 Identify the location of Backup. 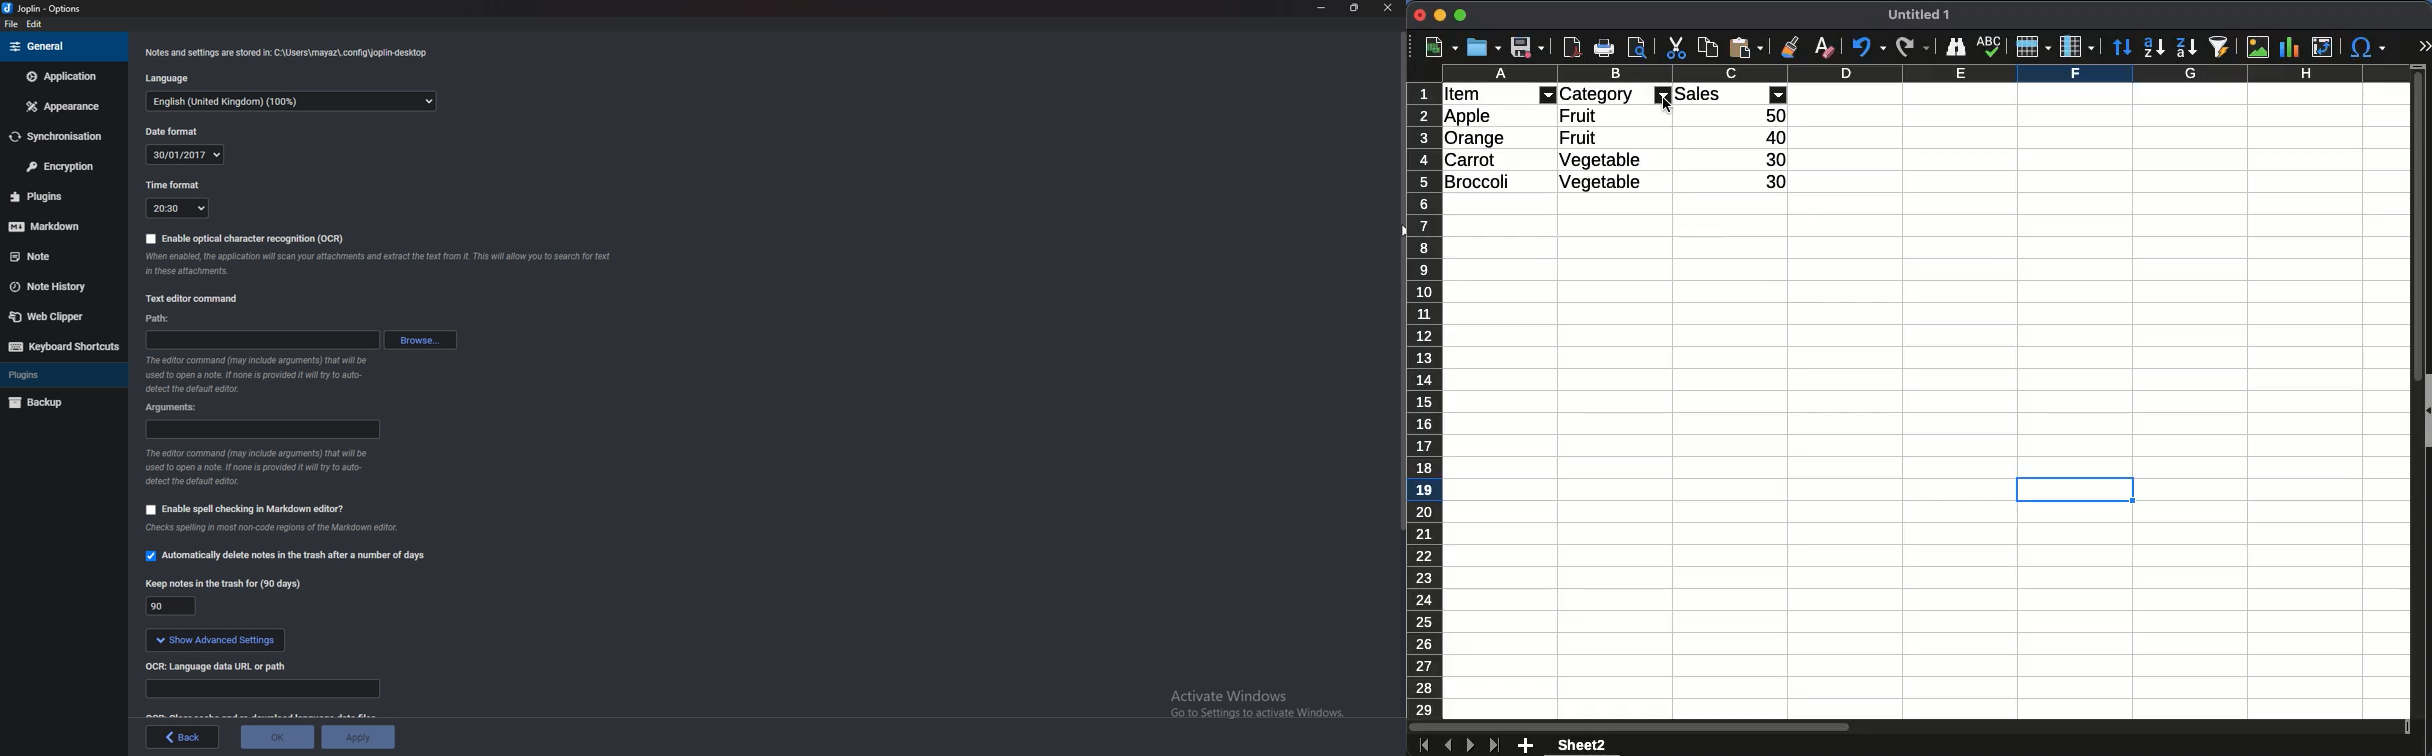
(56, 403).